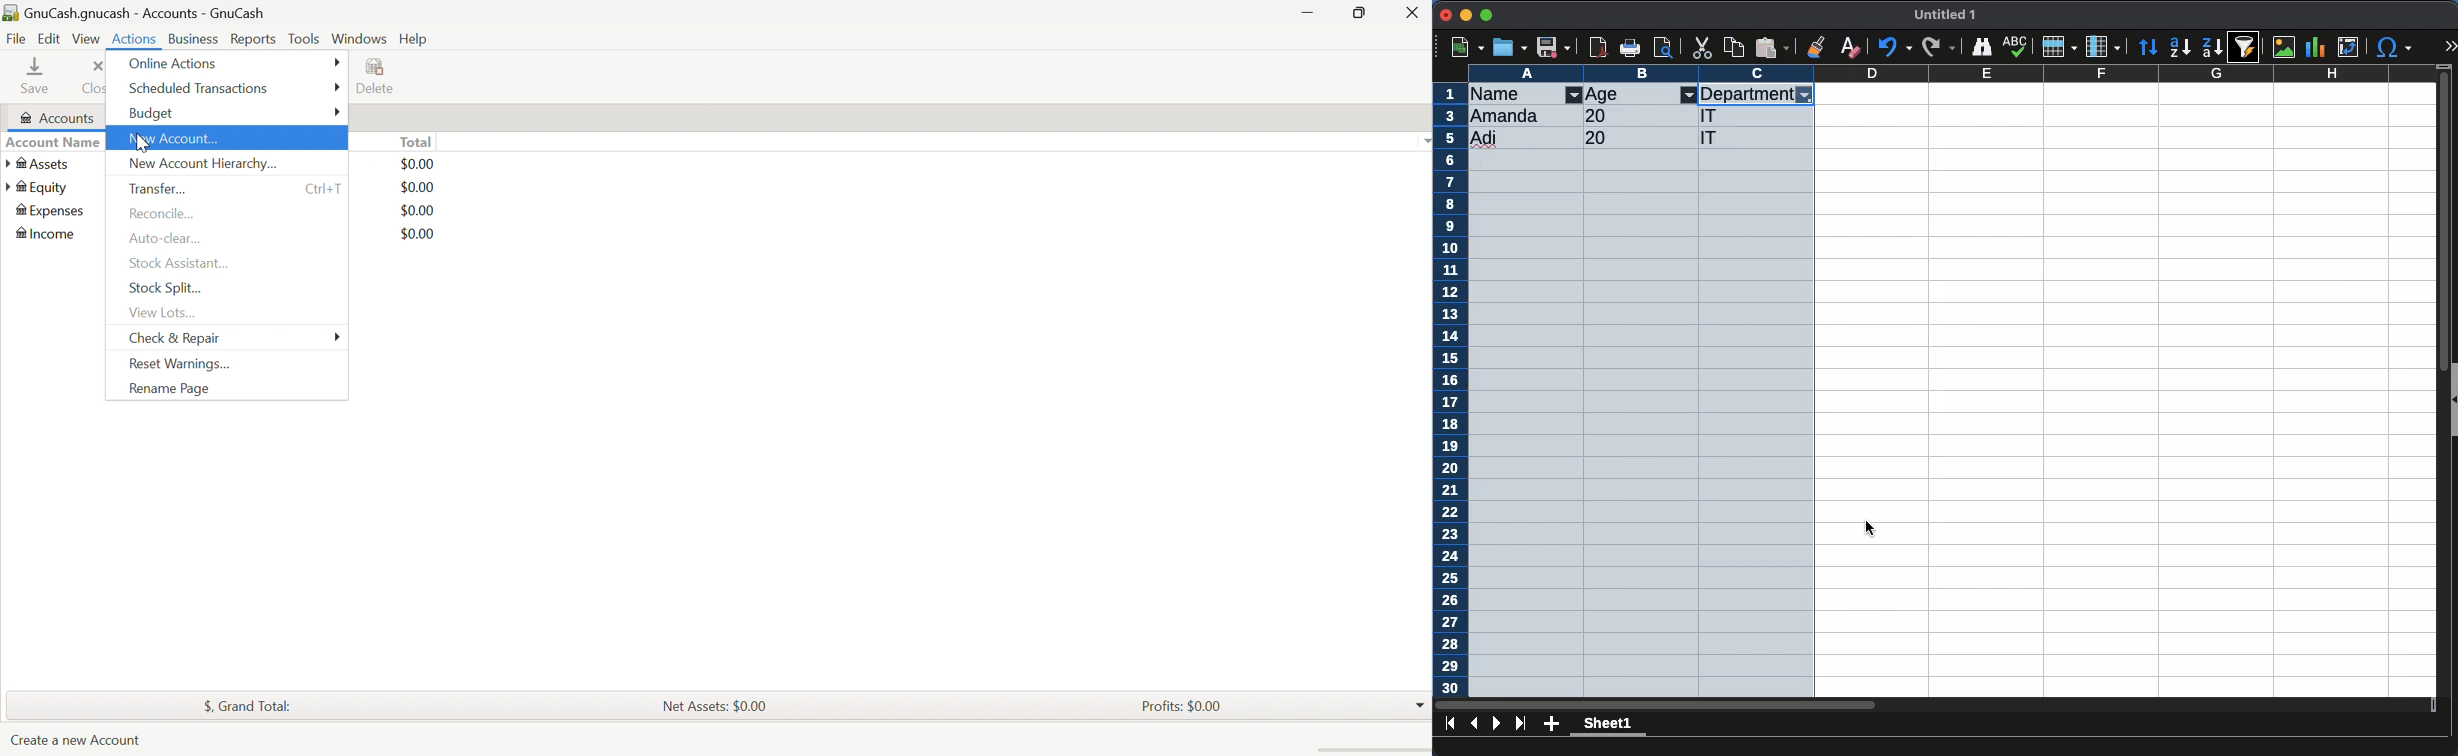 The image size is (2464, 756). What do you see at coordinates (1554, 47) in the screenshot?
I see `save` at bounding box center [1554, 47].